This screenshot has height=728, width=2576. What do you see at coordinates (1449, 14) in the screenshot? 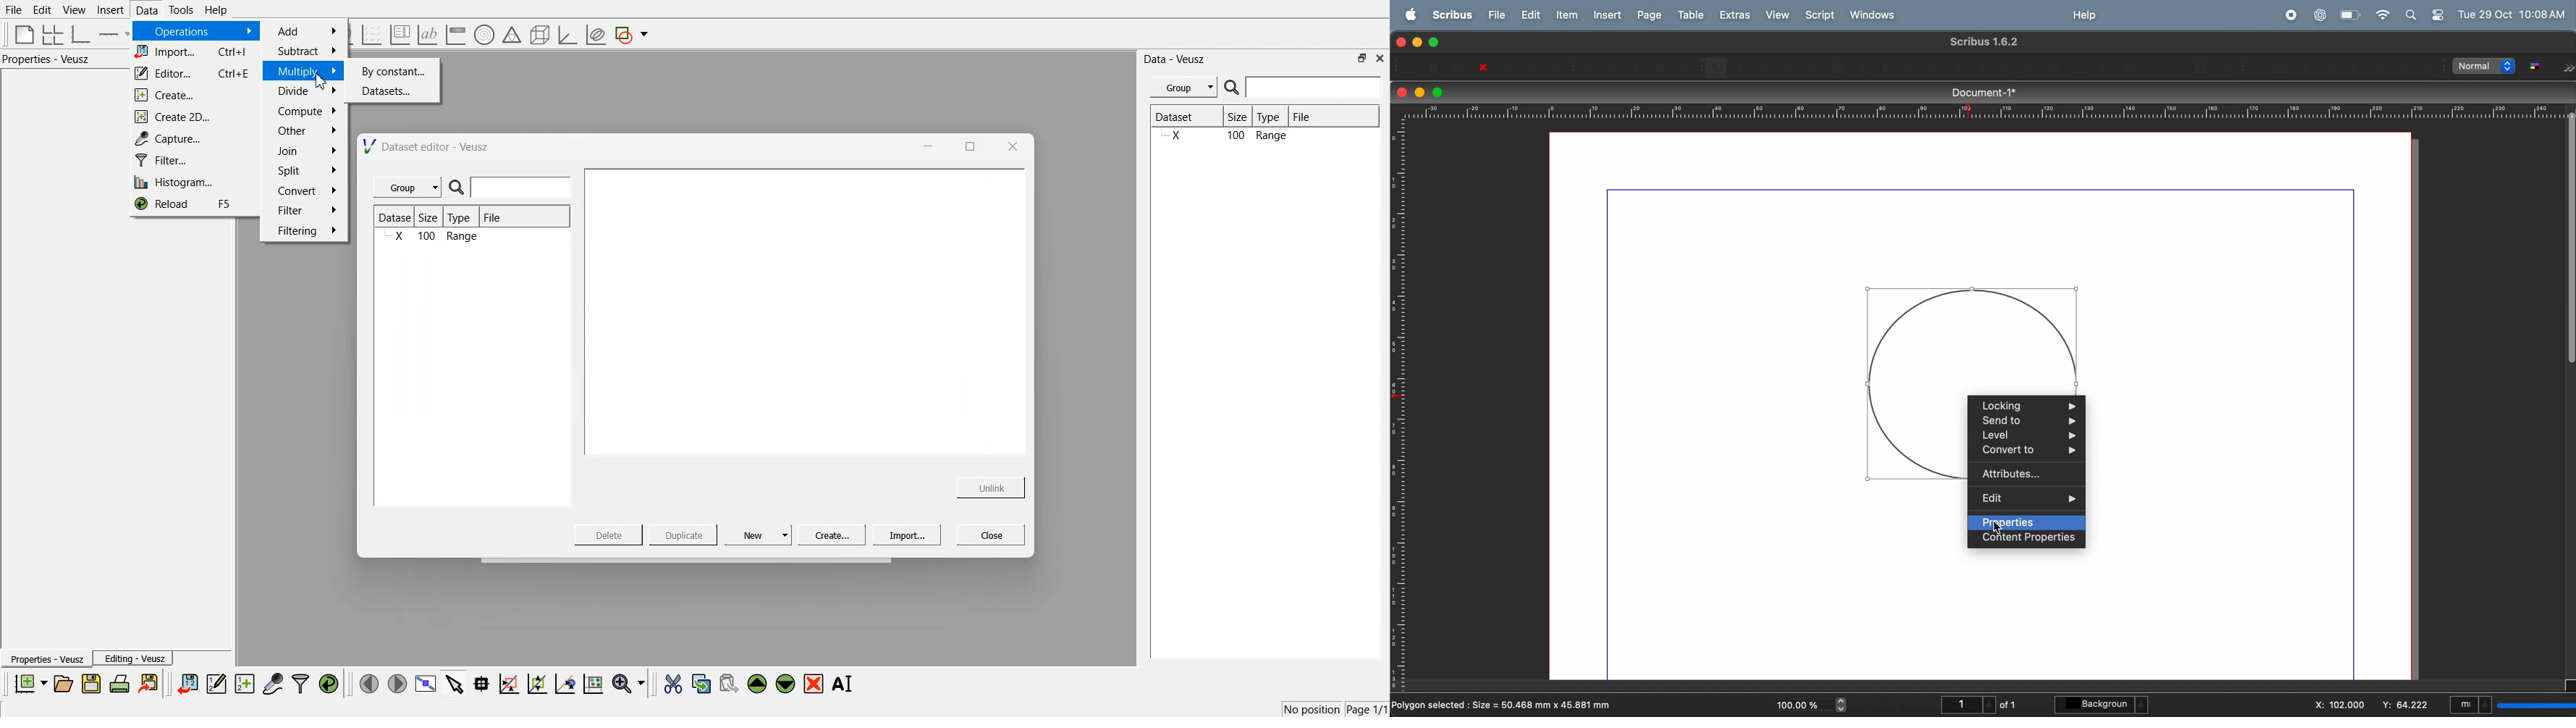
I see `scribus` at bounding box center [1449, 14].